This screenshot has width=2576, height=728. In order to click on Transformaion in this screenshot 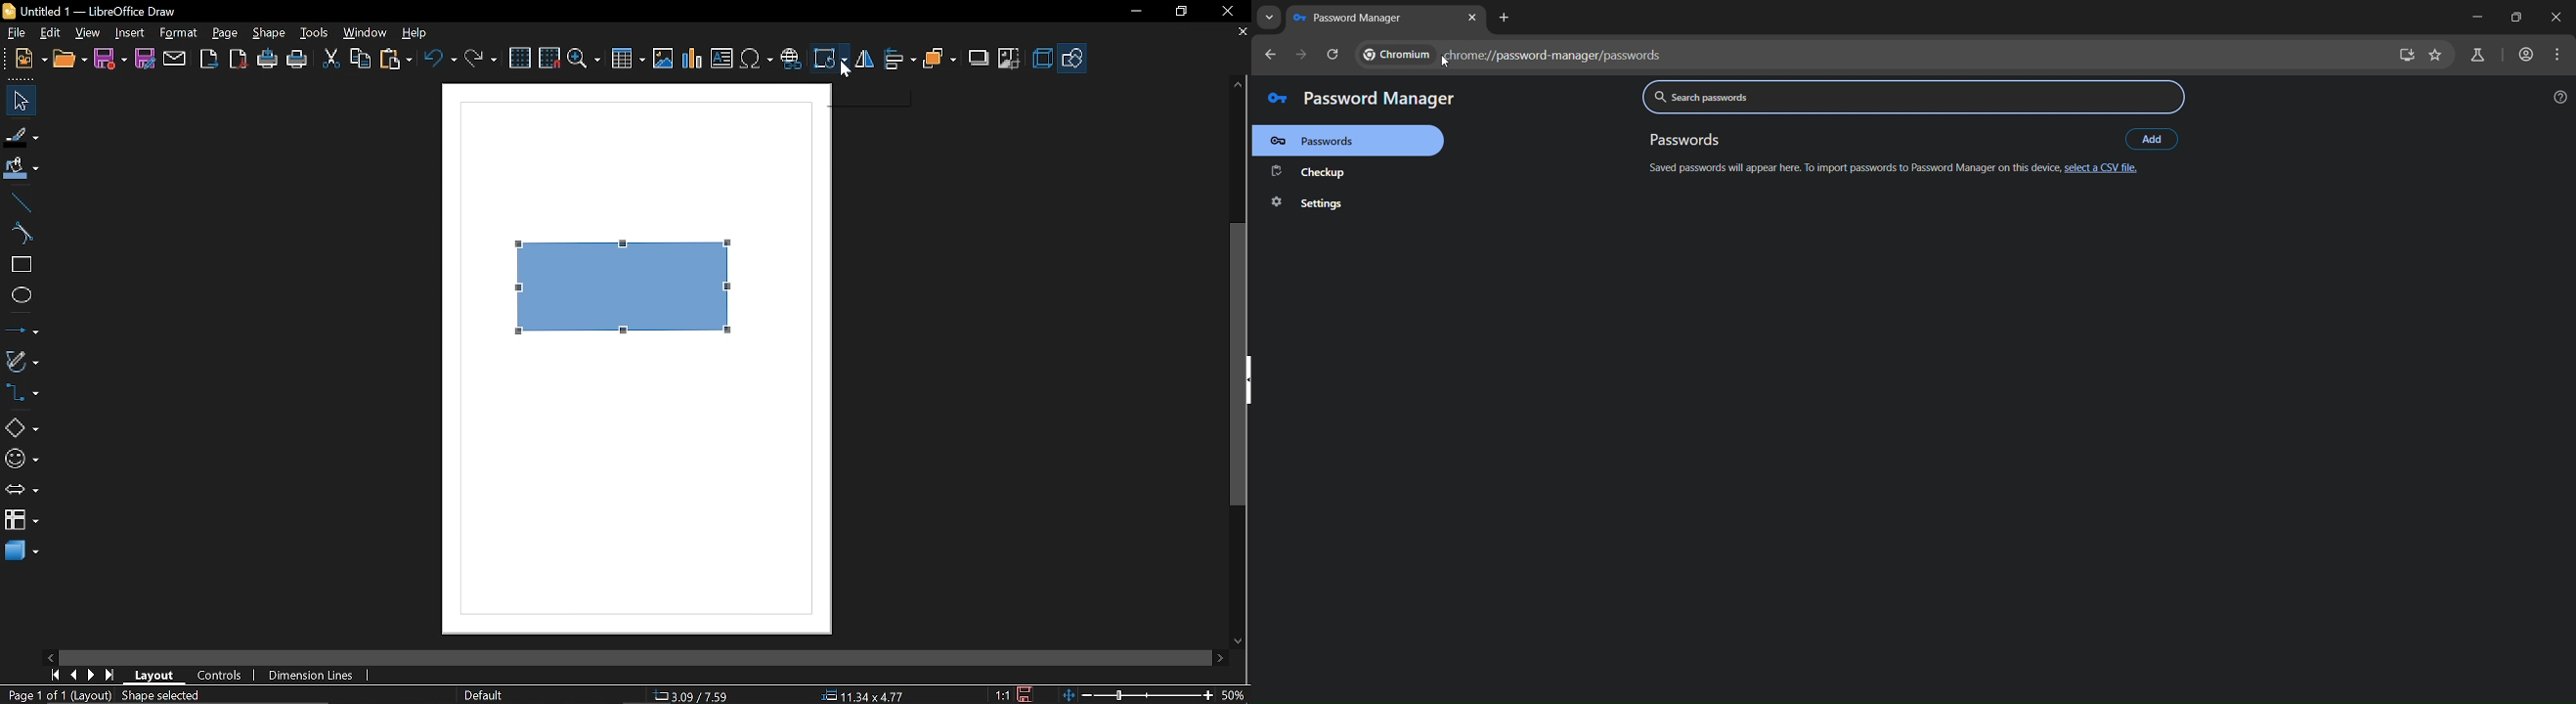, I will do `click(830, 60)`.